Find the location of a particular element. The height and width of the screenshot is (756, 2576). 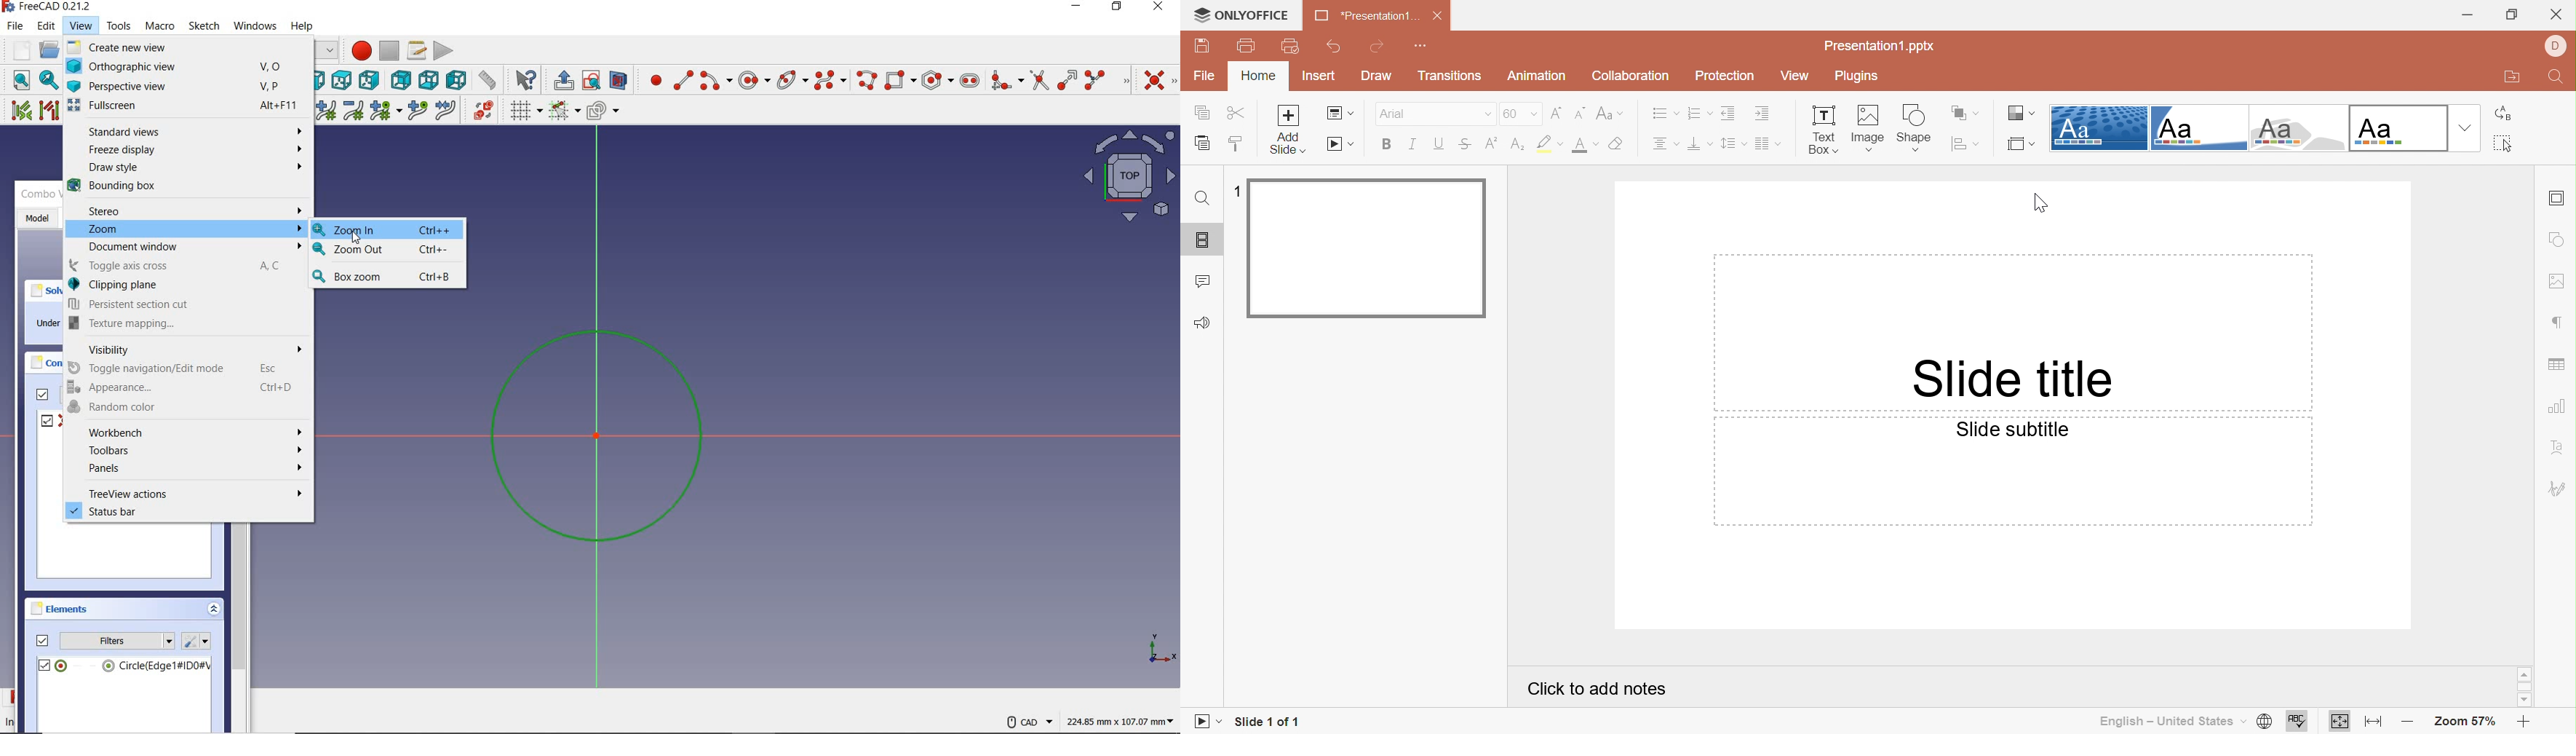

File is located at coordinates (1205, 76).